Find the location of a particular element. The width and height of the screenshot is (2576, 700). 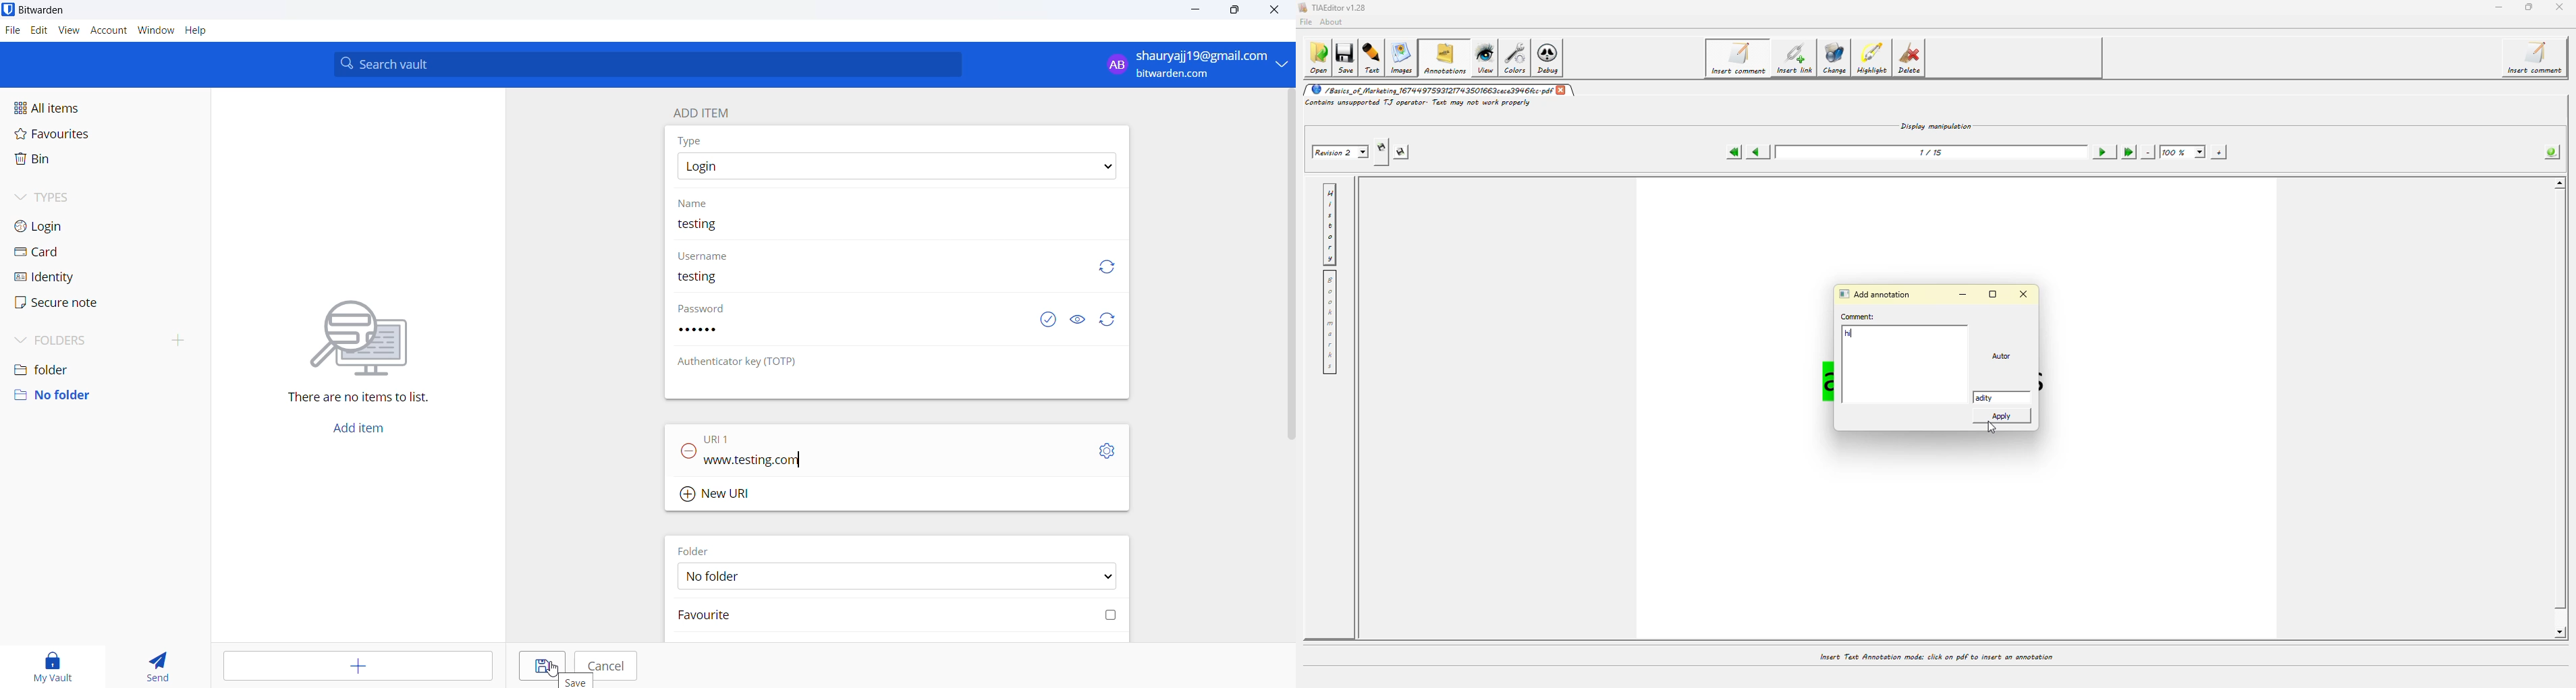

images is located at coordinates (1404, 59).